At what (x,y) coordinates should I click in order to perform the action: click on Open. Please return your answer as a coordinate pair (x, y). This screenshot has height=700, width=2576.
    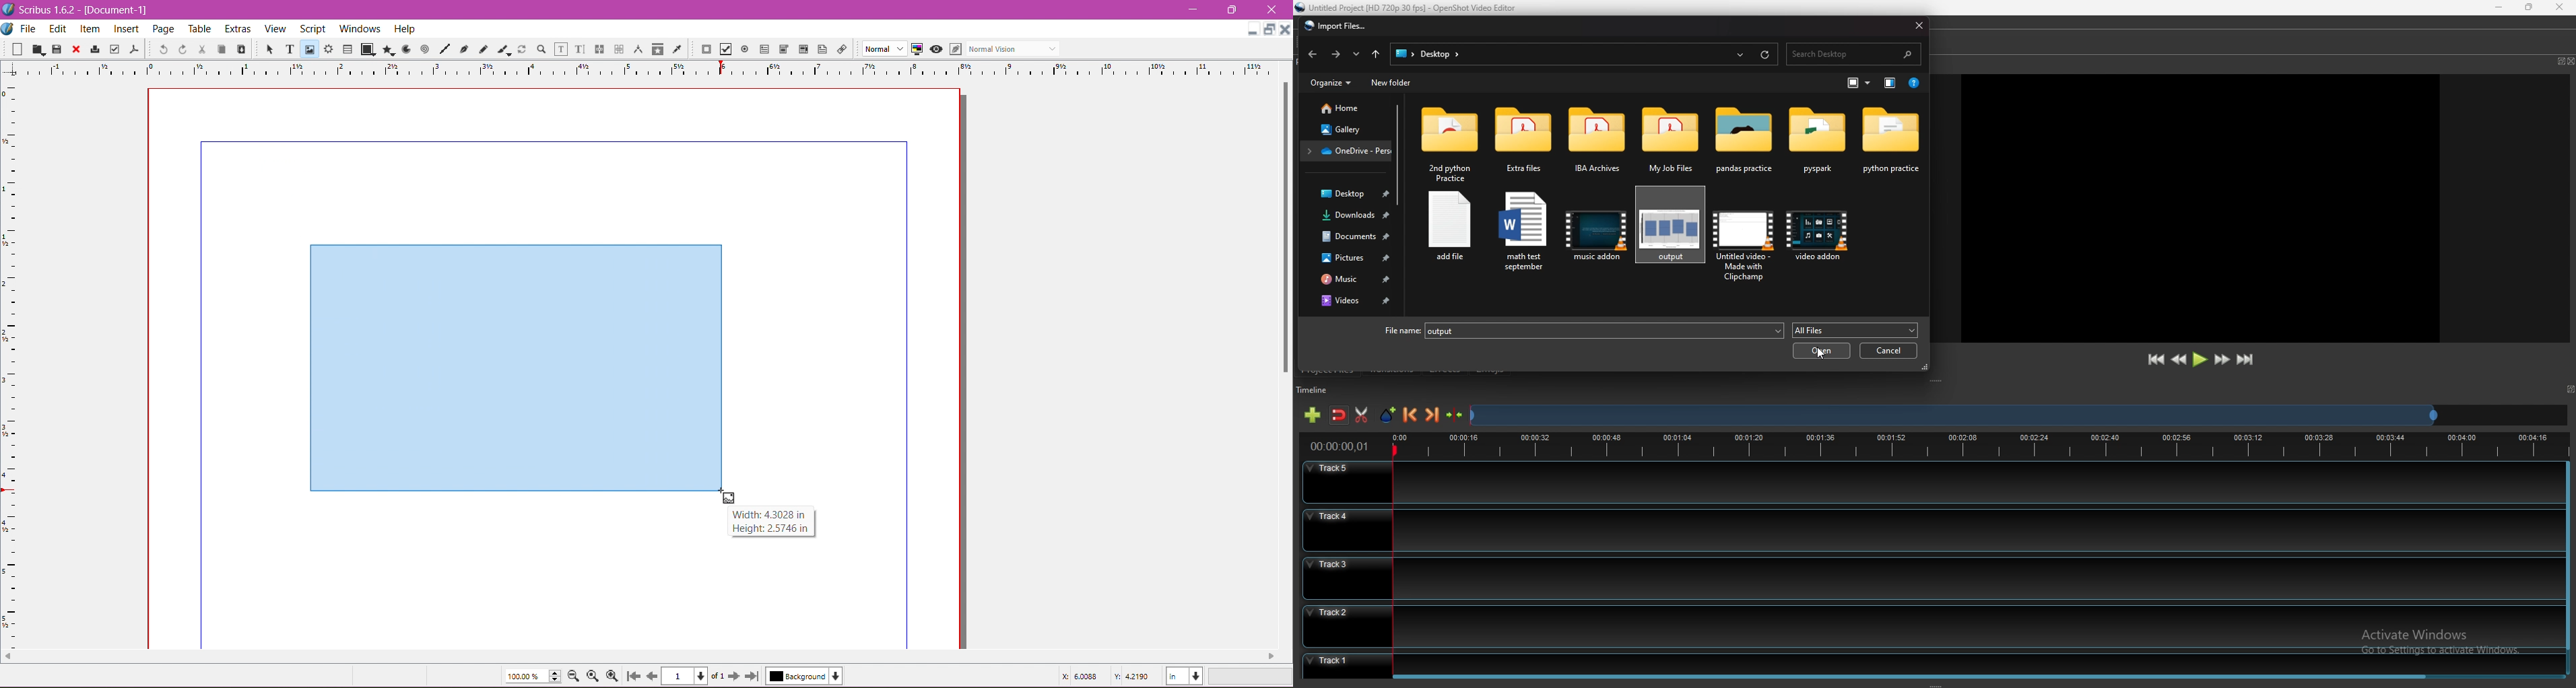
    Looking at the image, I should click on (38, 49).